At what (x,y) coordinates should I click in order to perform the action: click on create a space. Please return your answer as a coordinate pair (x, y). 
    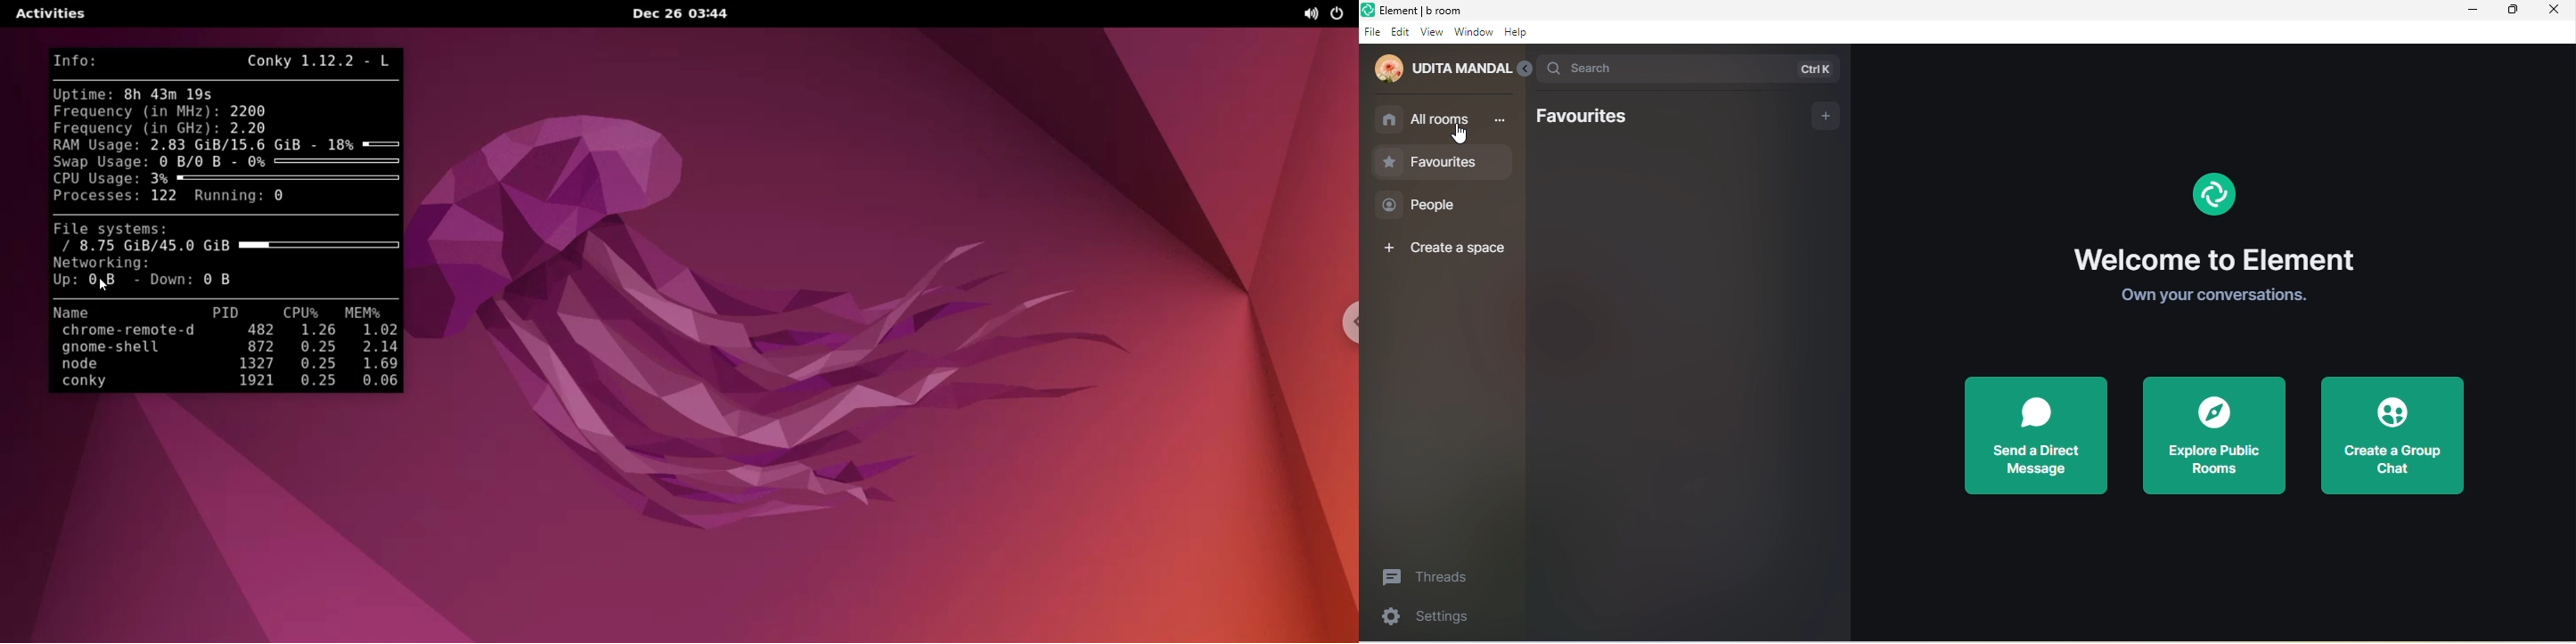
    Looking at the image, I should click on (1448, 248).